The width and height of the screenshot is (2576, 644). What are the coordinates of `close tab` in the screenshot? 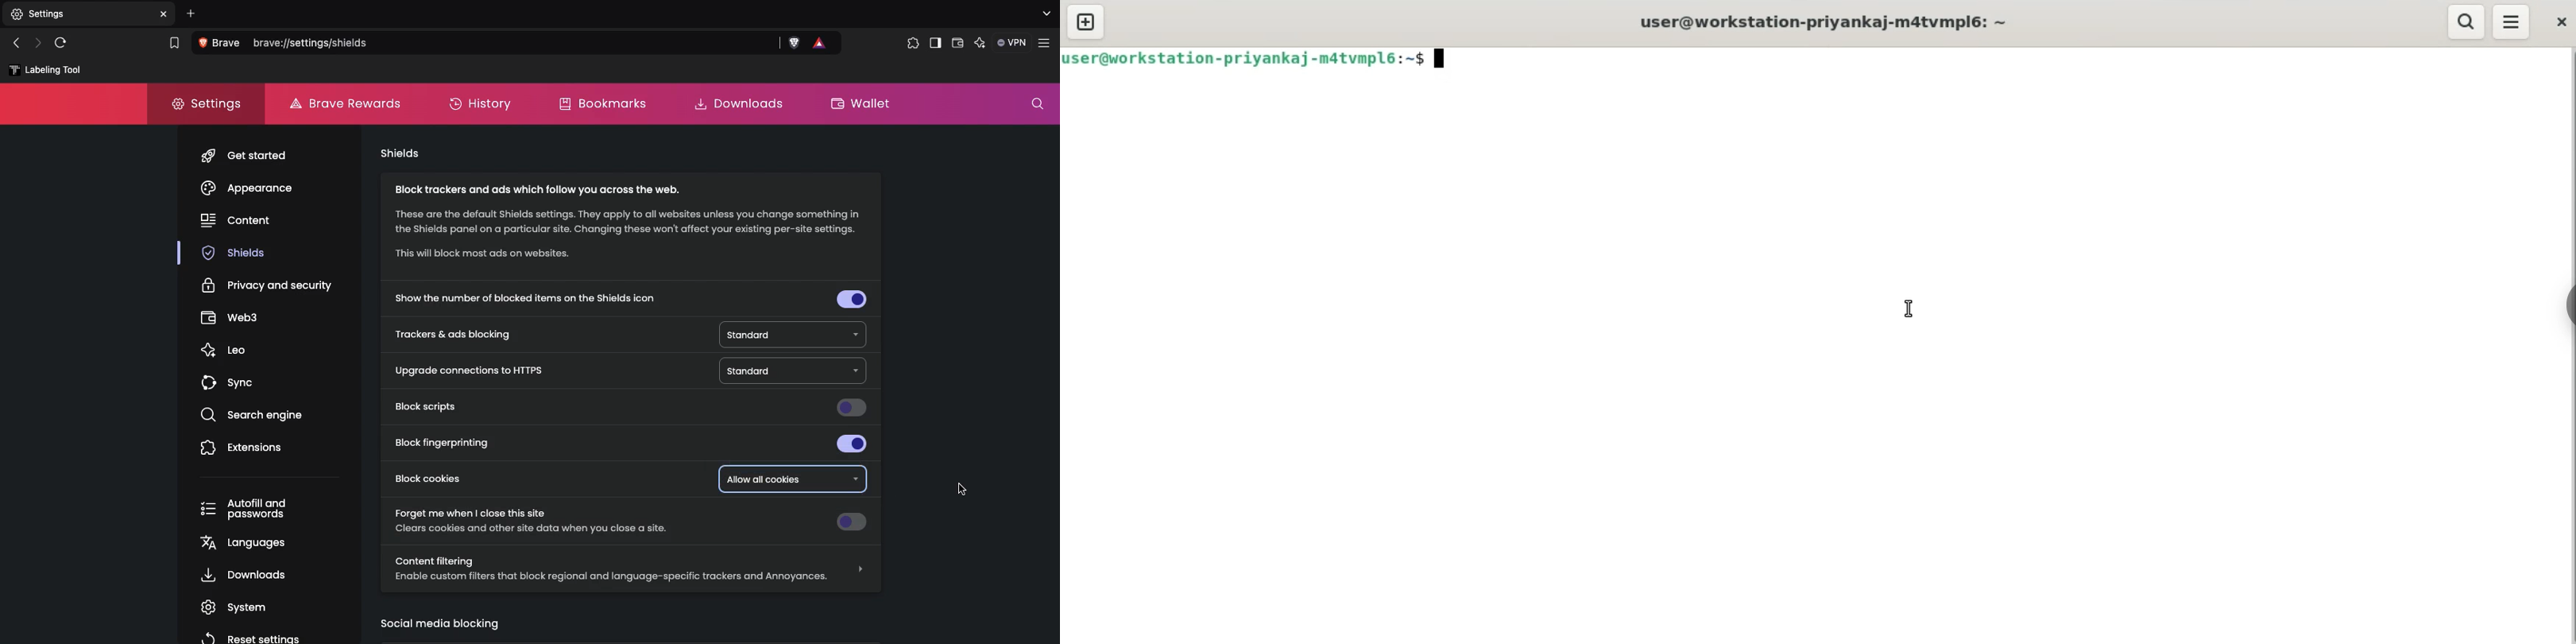 It's located at (165, 14).